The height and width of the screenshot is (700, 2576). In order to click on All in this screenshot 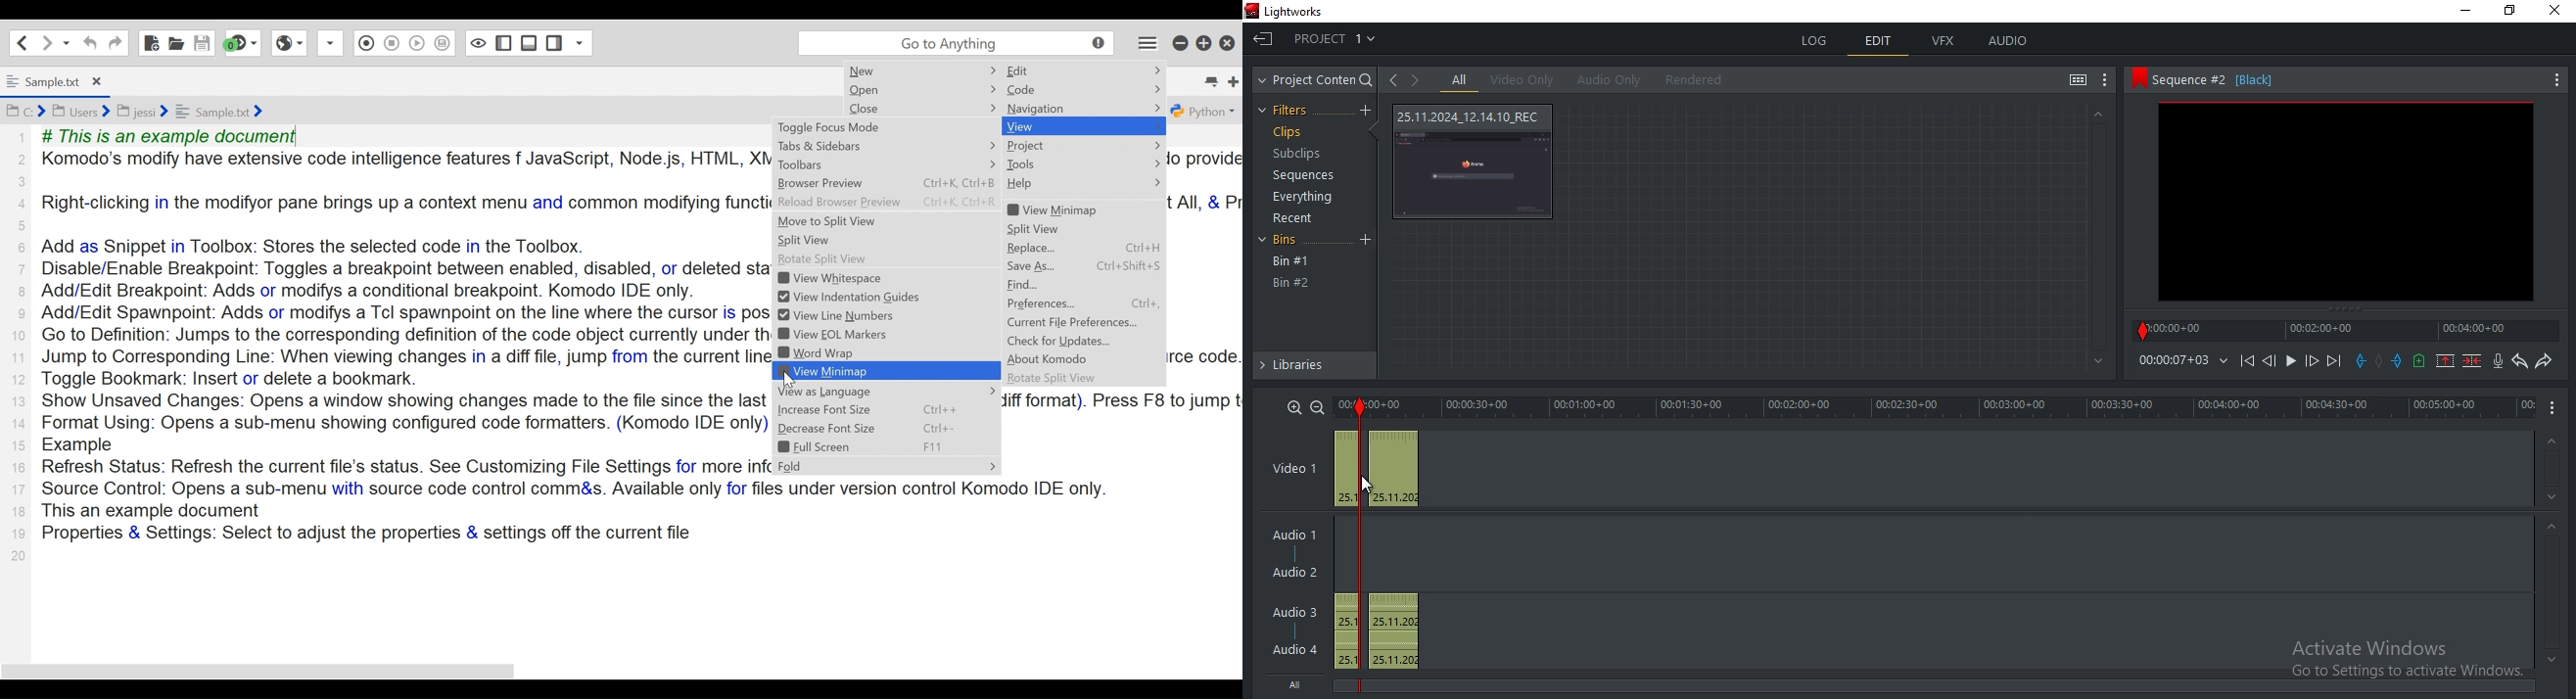, I will do `click(1300, 686)`.